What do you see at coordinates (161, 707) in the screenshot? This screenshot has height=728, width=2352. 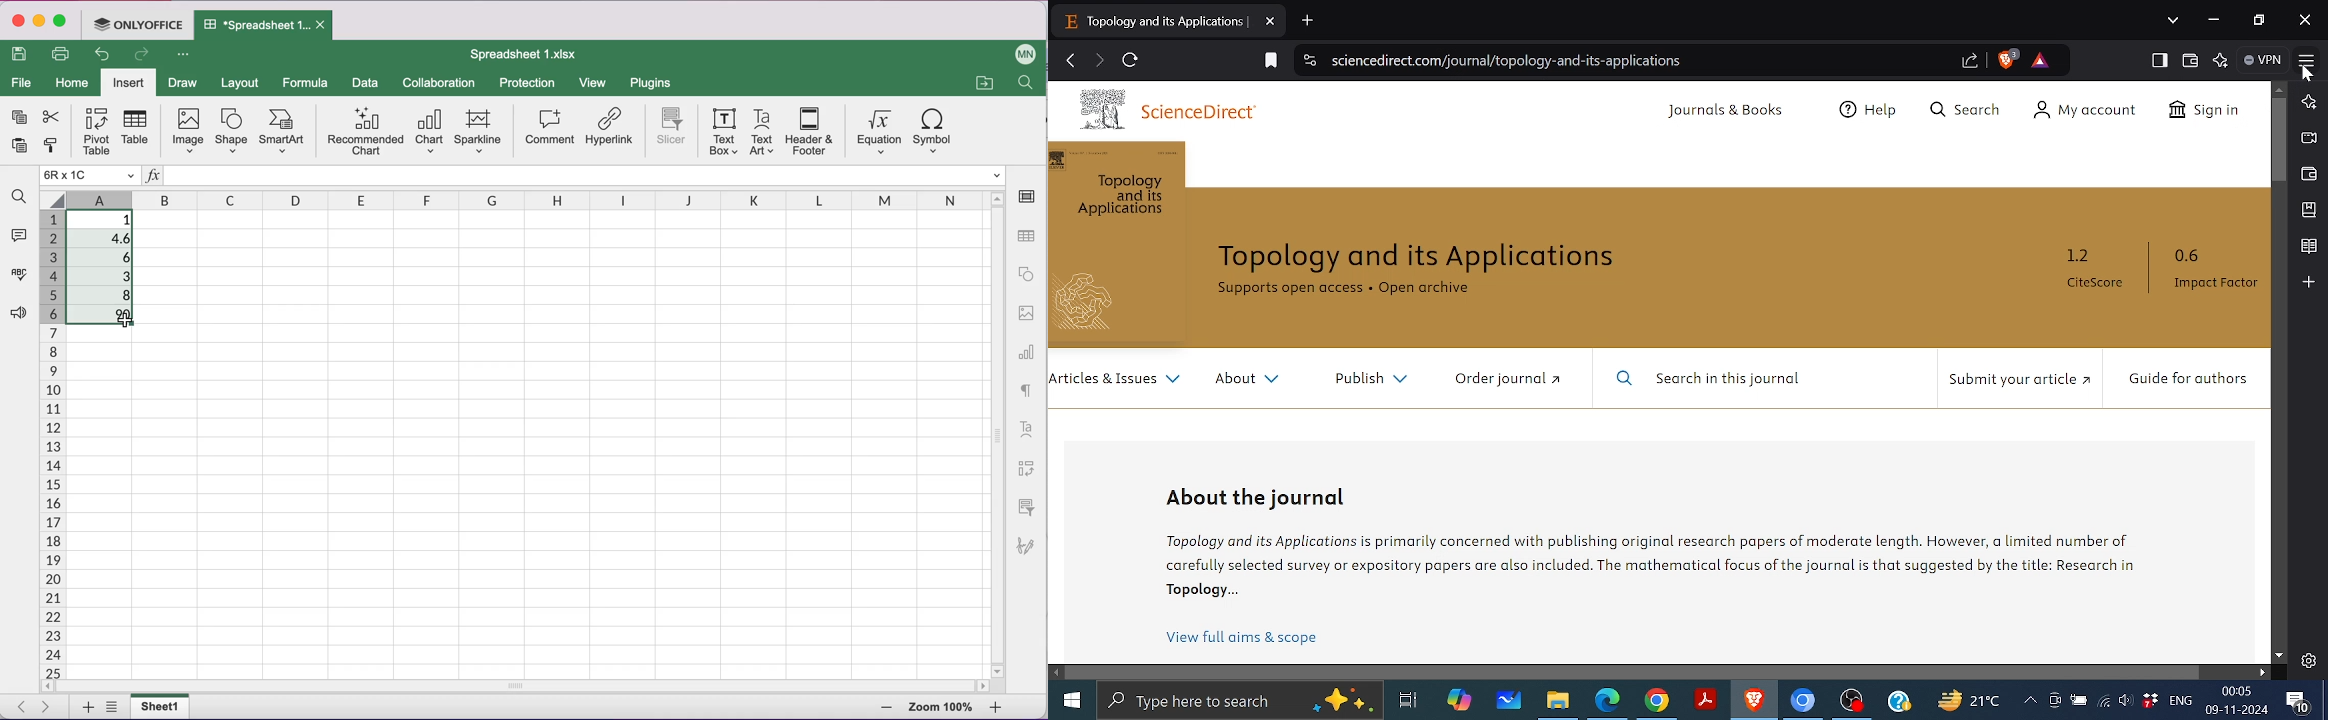 I see `sheet` at bounding box center [161, 707].